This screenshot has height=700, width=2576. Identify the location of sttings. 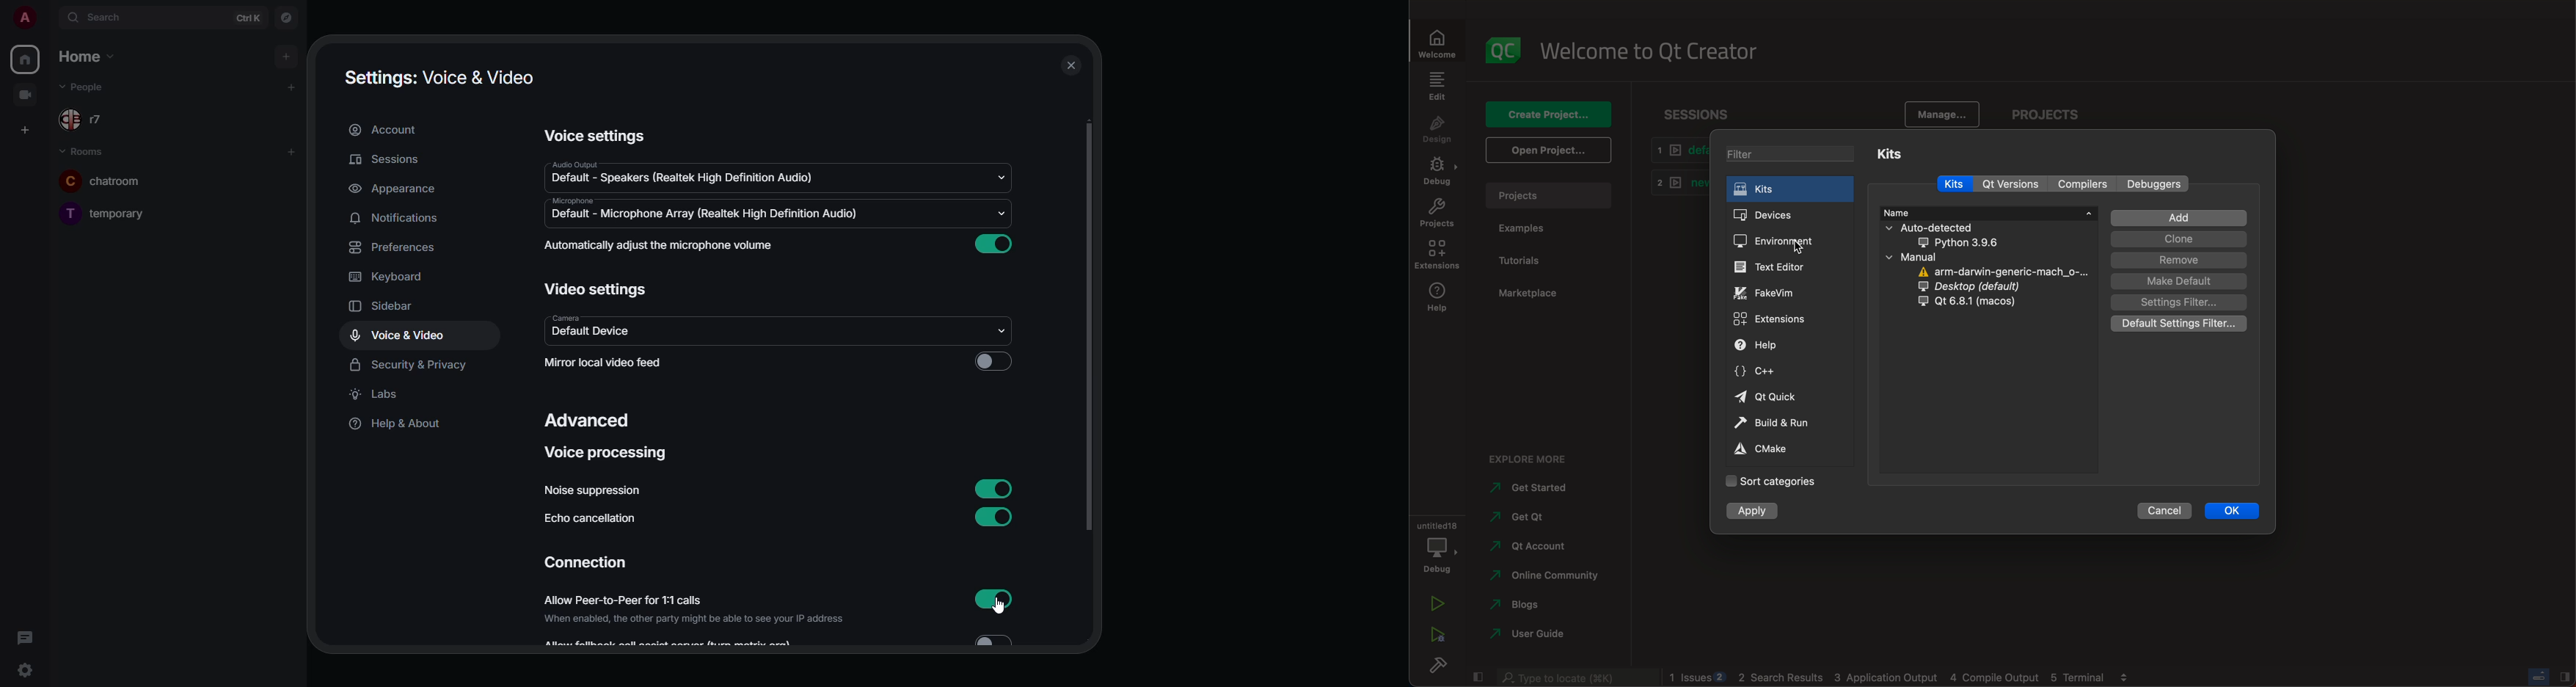
(2179, 303).